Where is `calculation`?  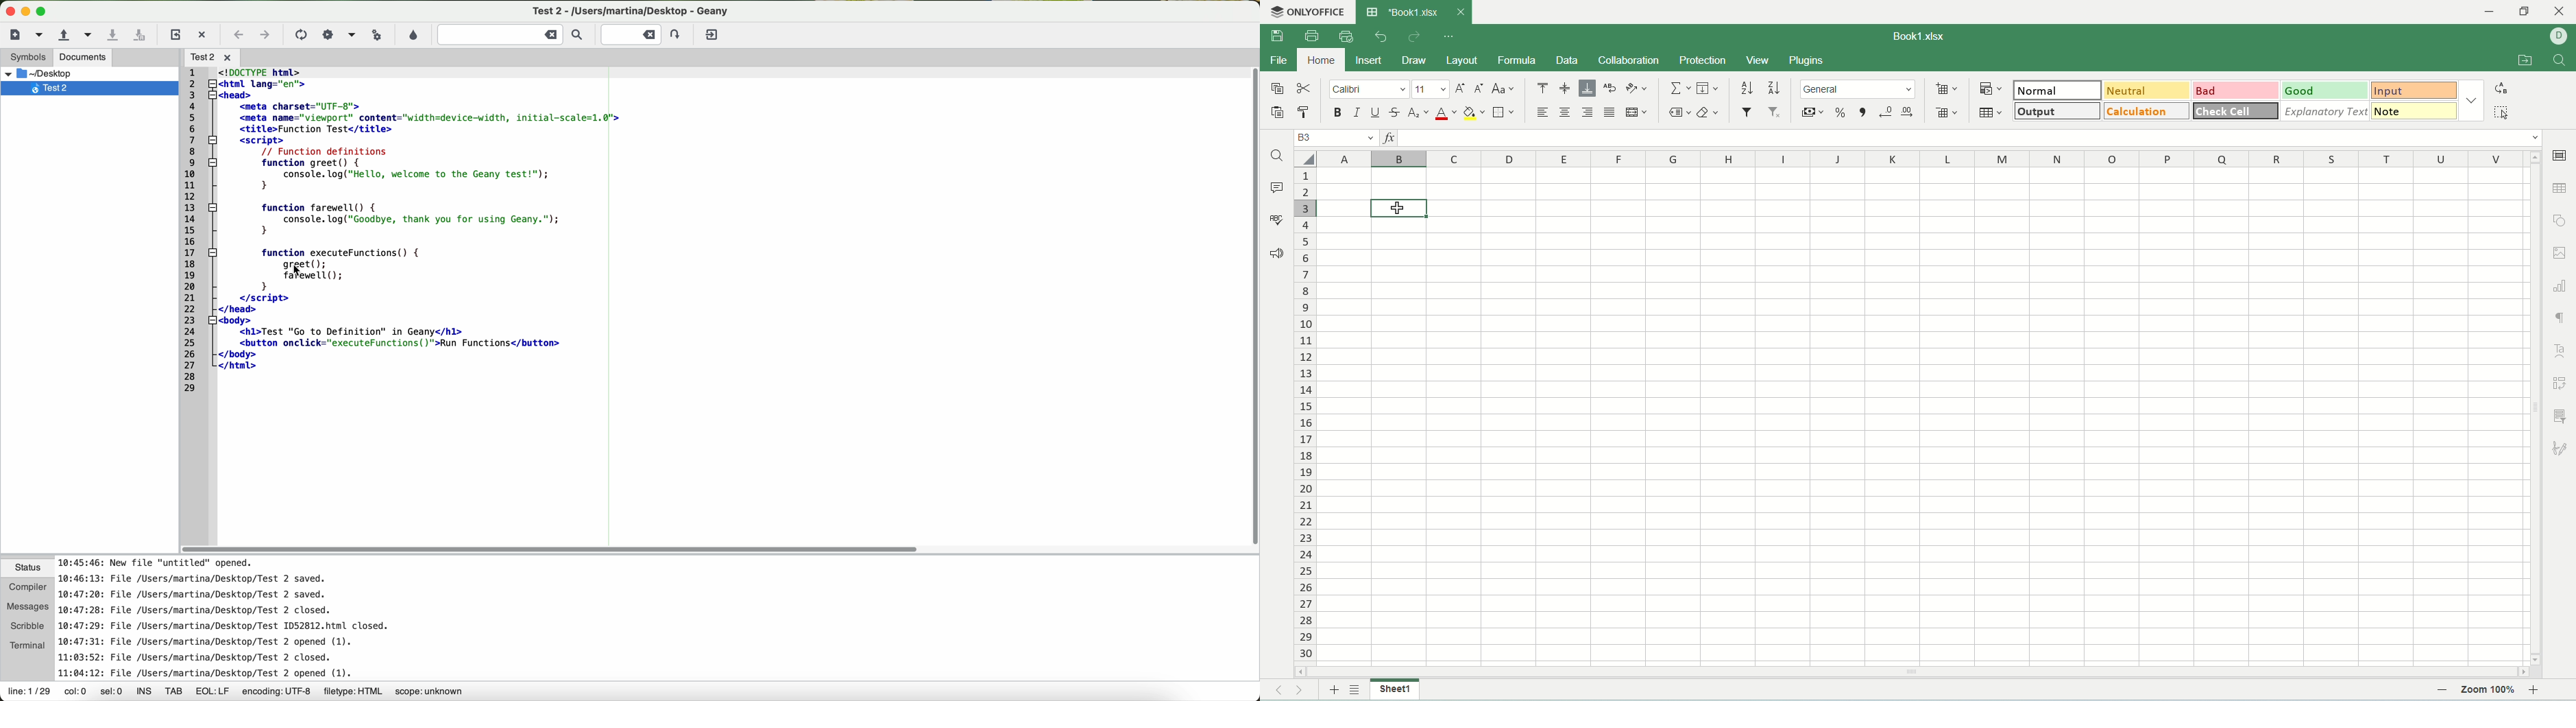
calculation is located at coordinates (2148, 111).